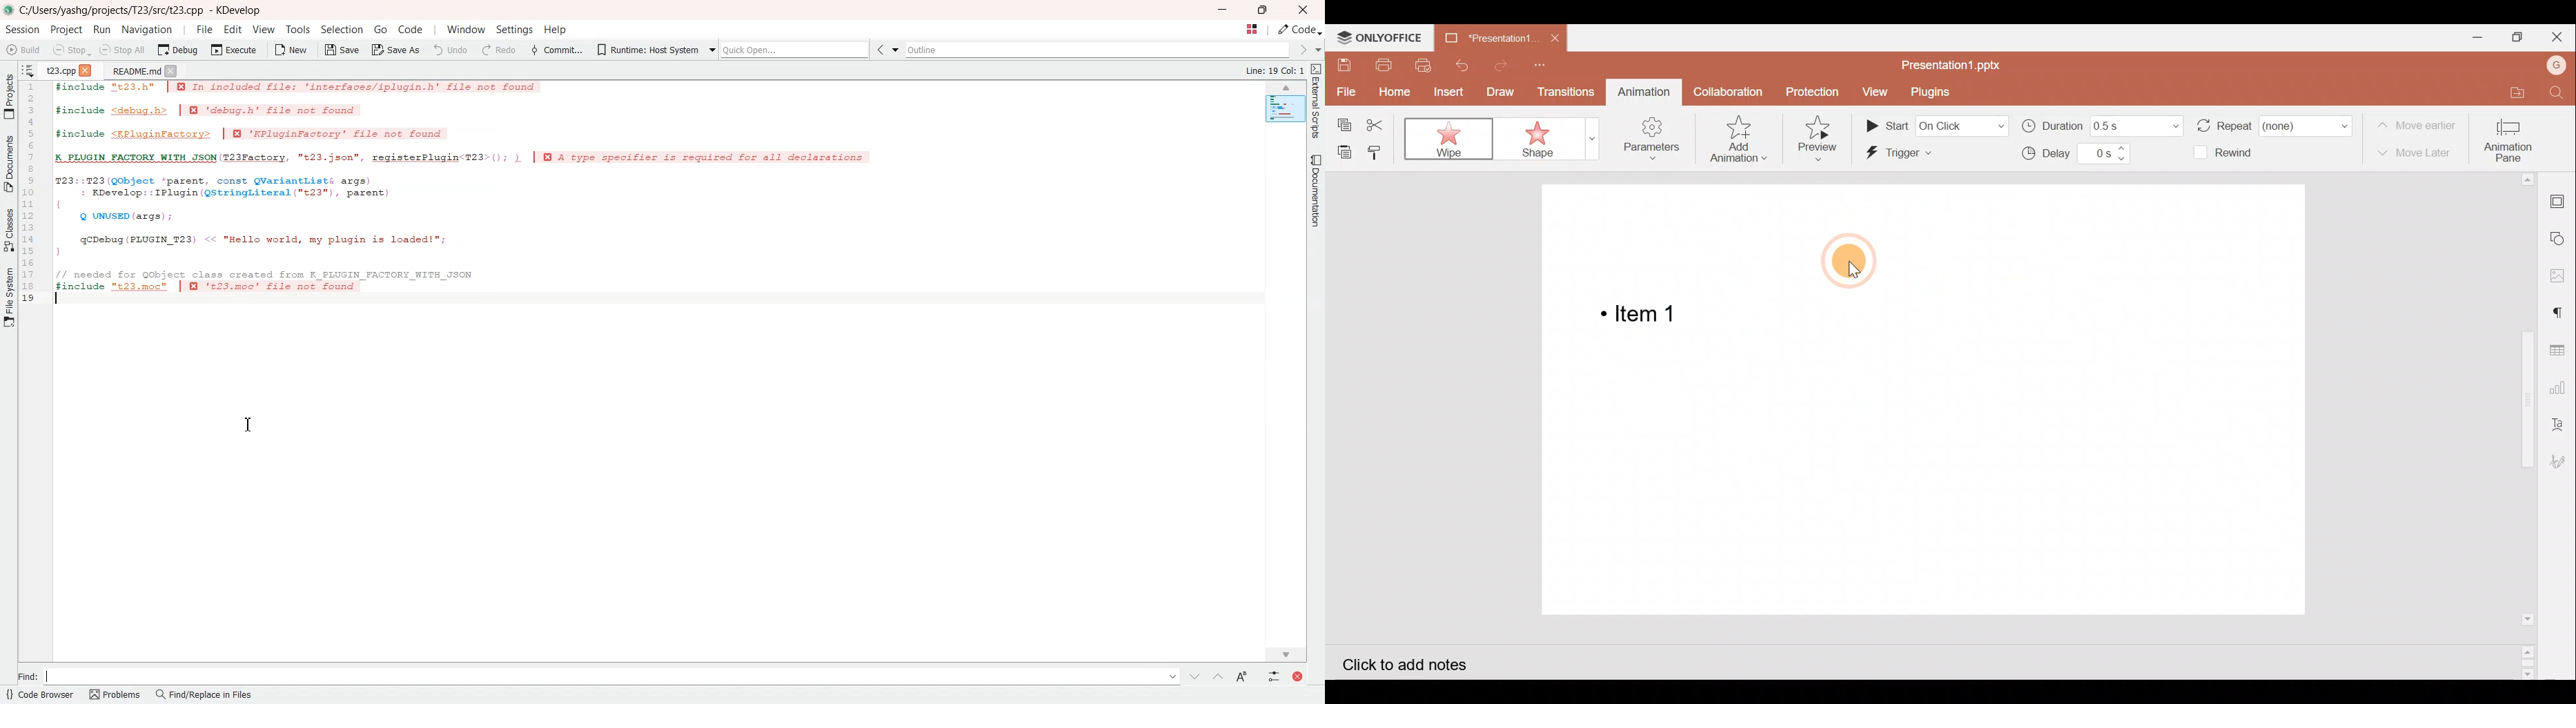 This screenshot has height=728, width=2576. I want to click on Save, so click(1343, 65).